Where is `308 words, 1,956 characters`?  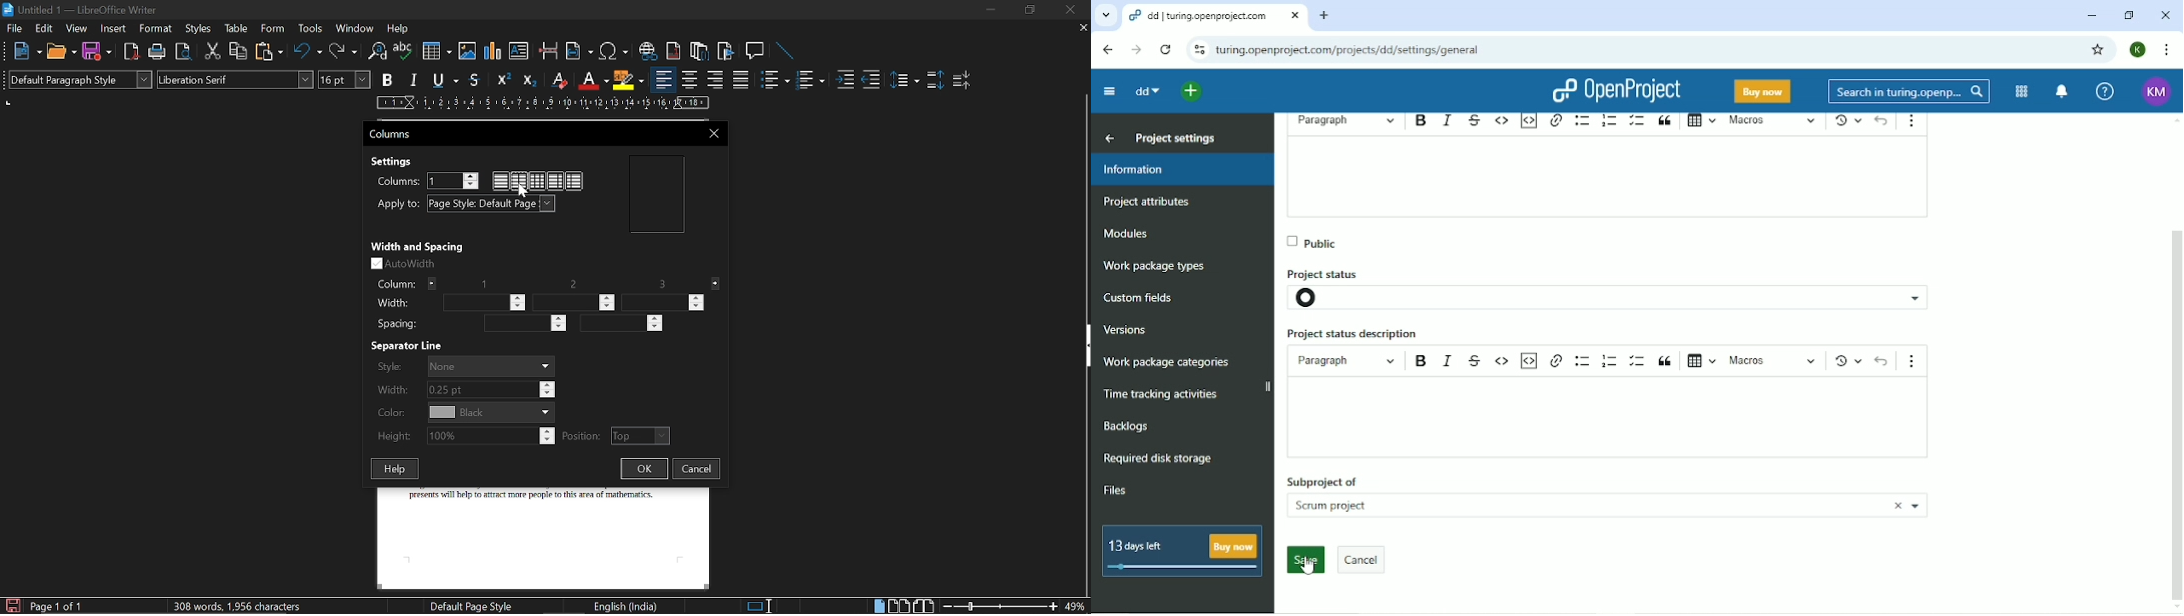 308 words, 1,956 characters is located at coordinates (241, 605).